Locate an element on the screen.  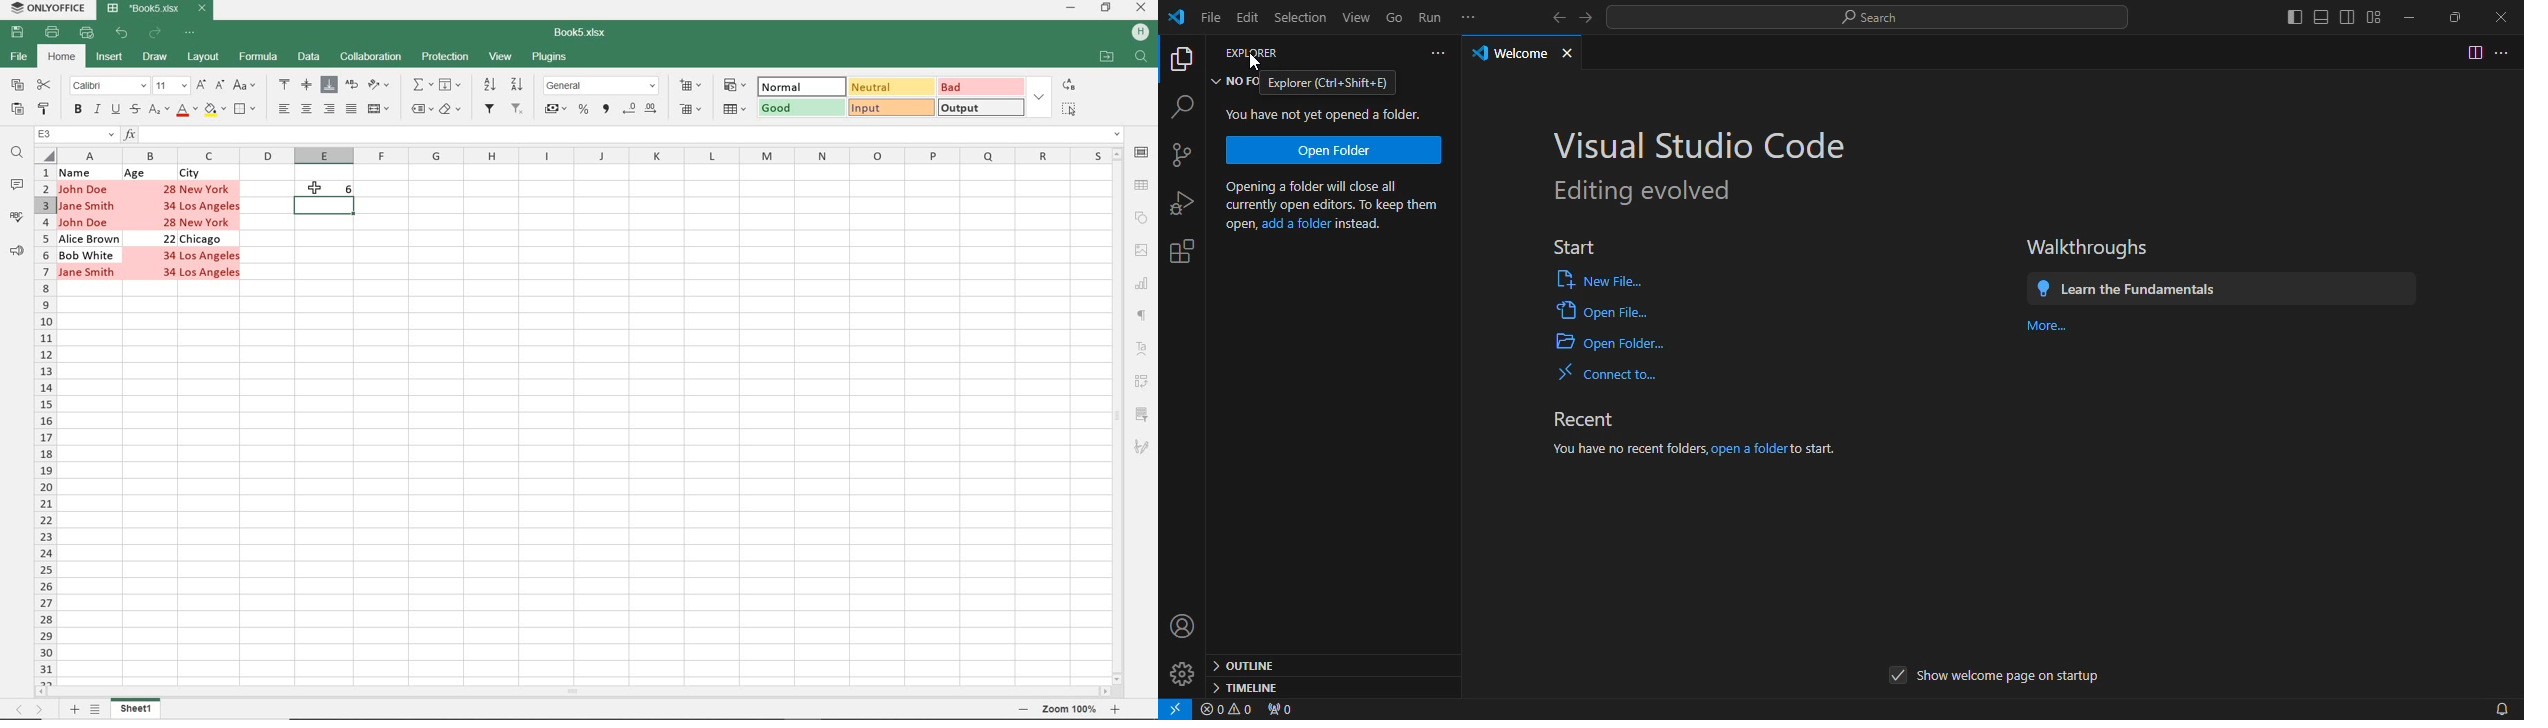
COMMA STYLE is located at coordinates (606, 108).